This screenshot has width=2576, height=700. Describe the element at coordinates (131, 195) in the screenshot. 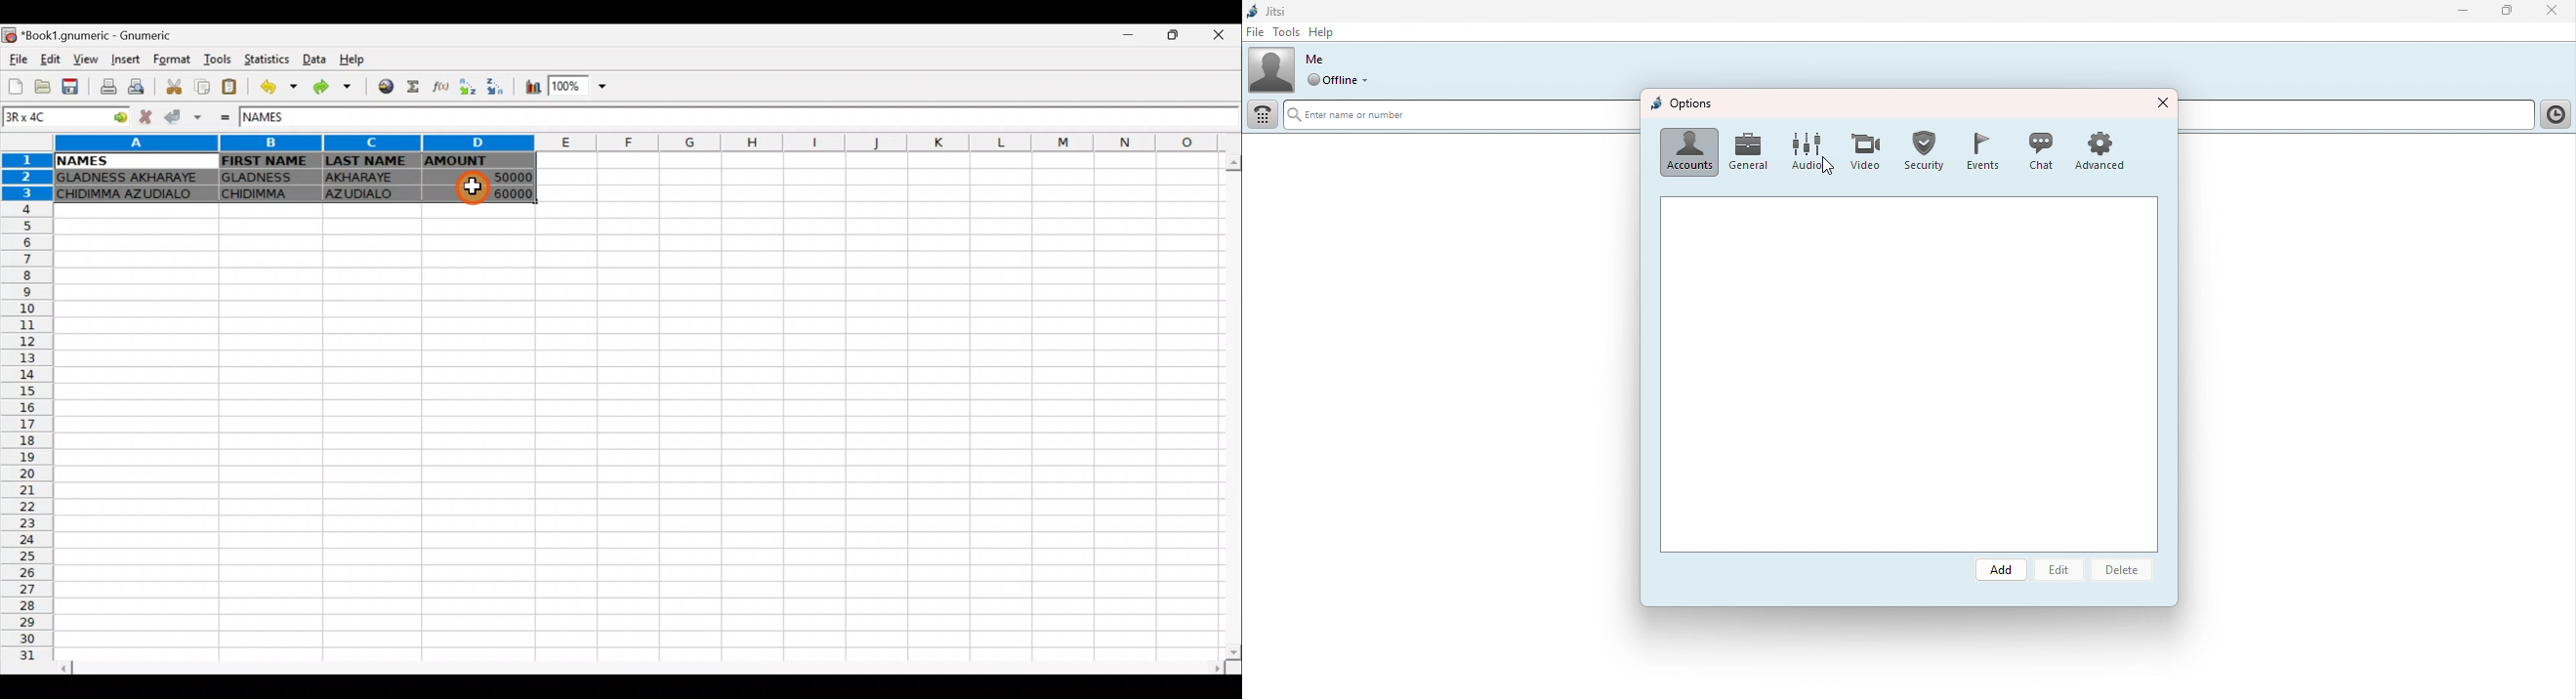

I see `CHIDIMMA AZUDIALO` at that location.